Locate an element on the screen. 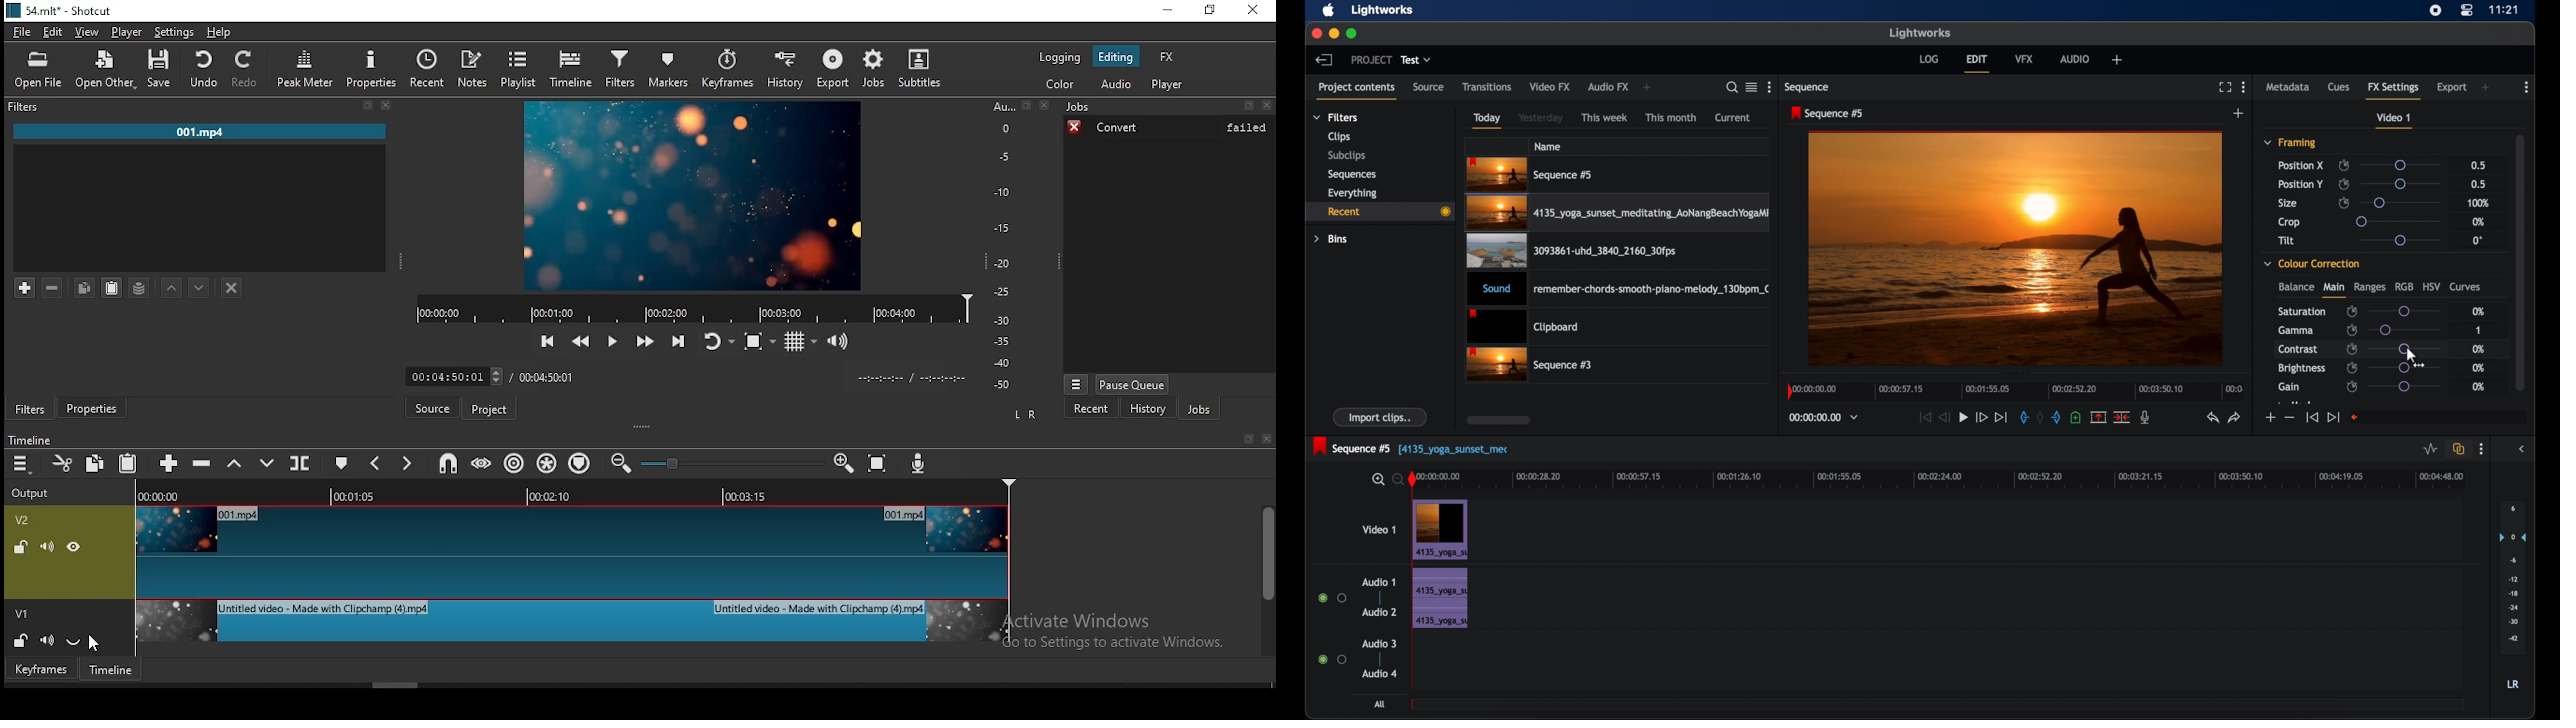  play quickly backwards is located at coordinates (583, 343).